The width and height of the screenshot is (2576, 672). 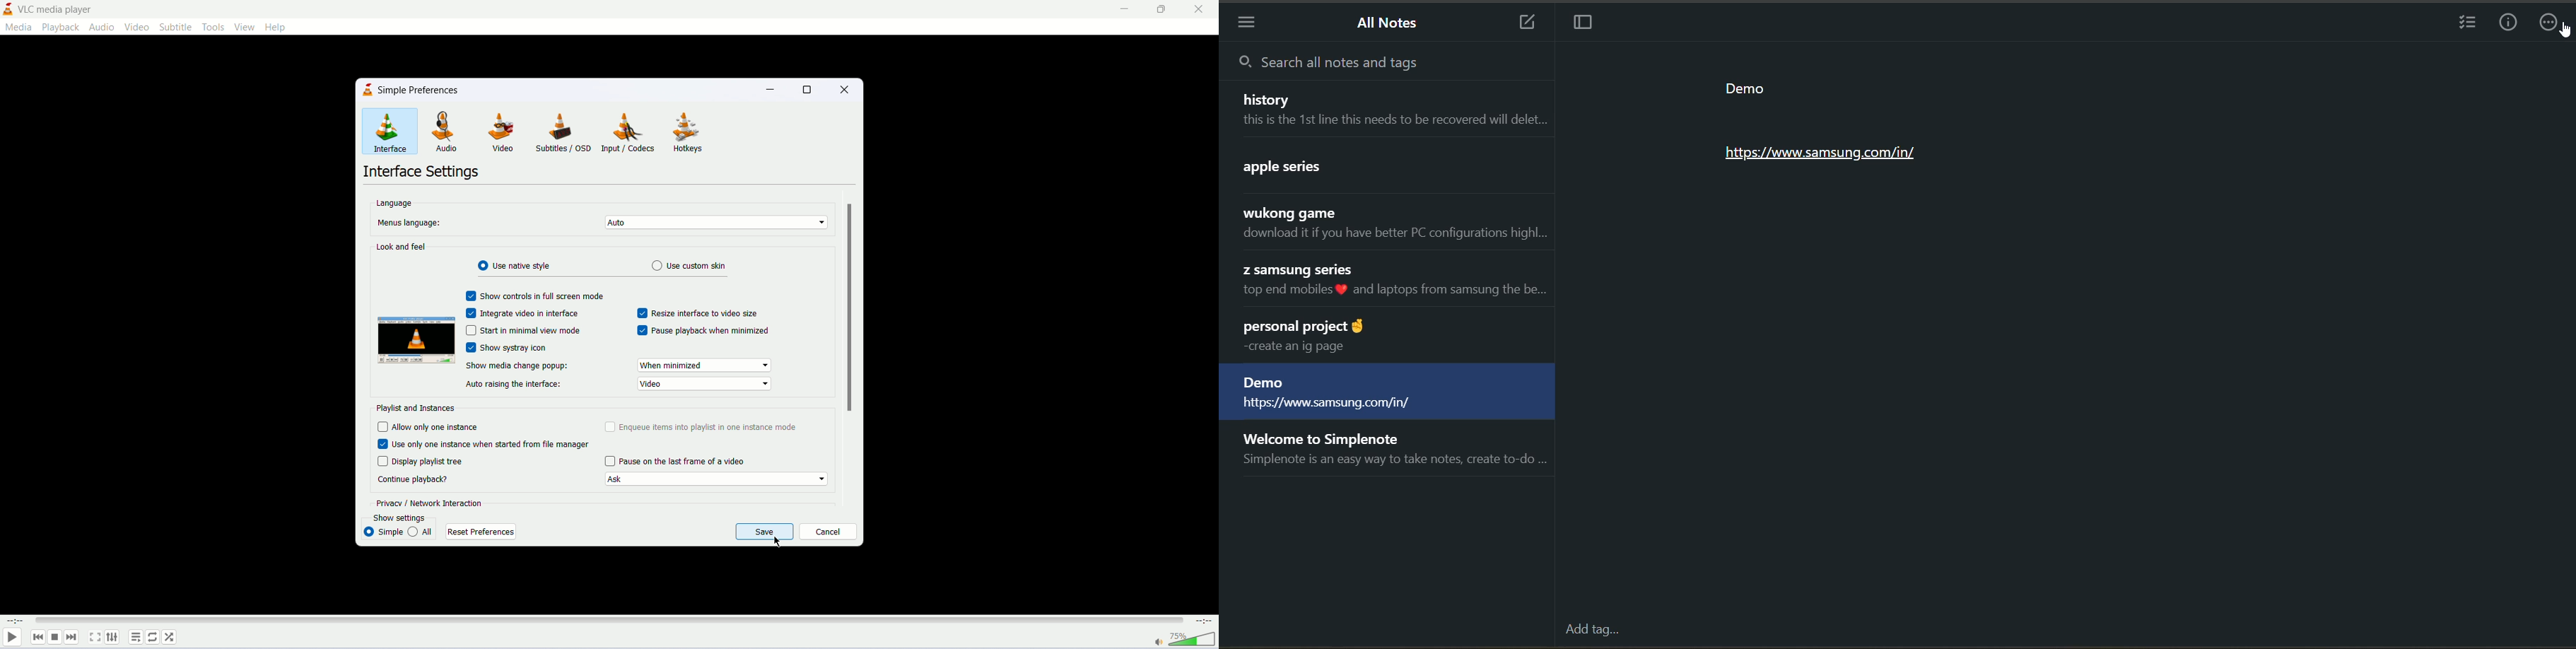 What do you see at coordinates (383, 134) in the screenshot?
I see `interface` at bounding box center [383, 134].